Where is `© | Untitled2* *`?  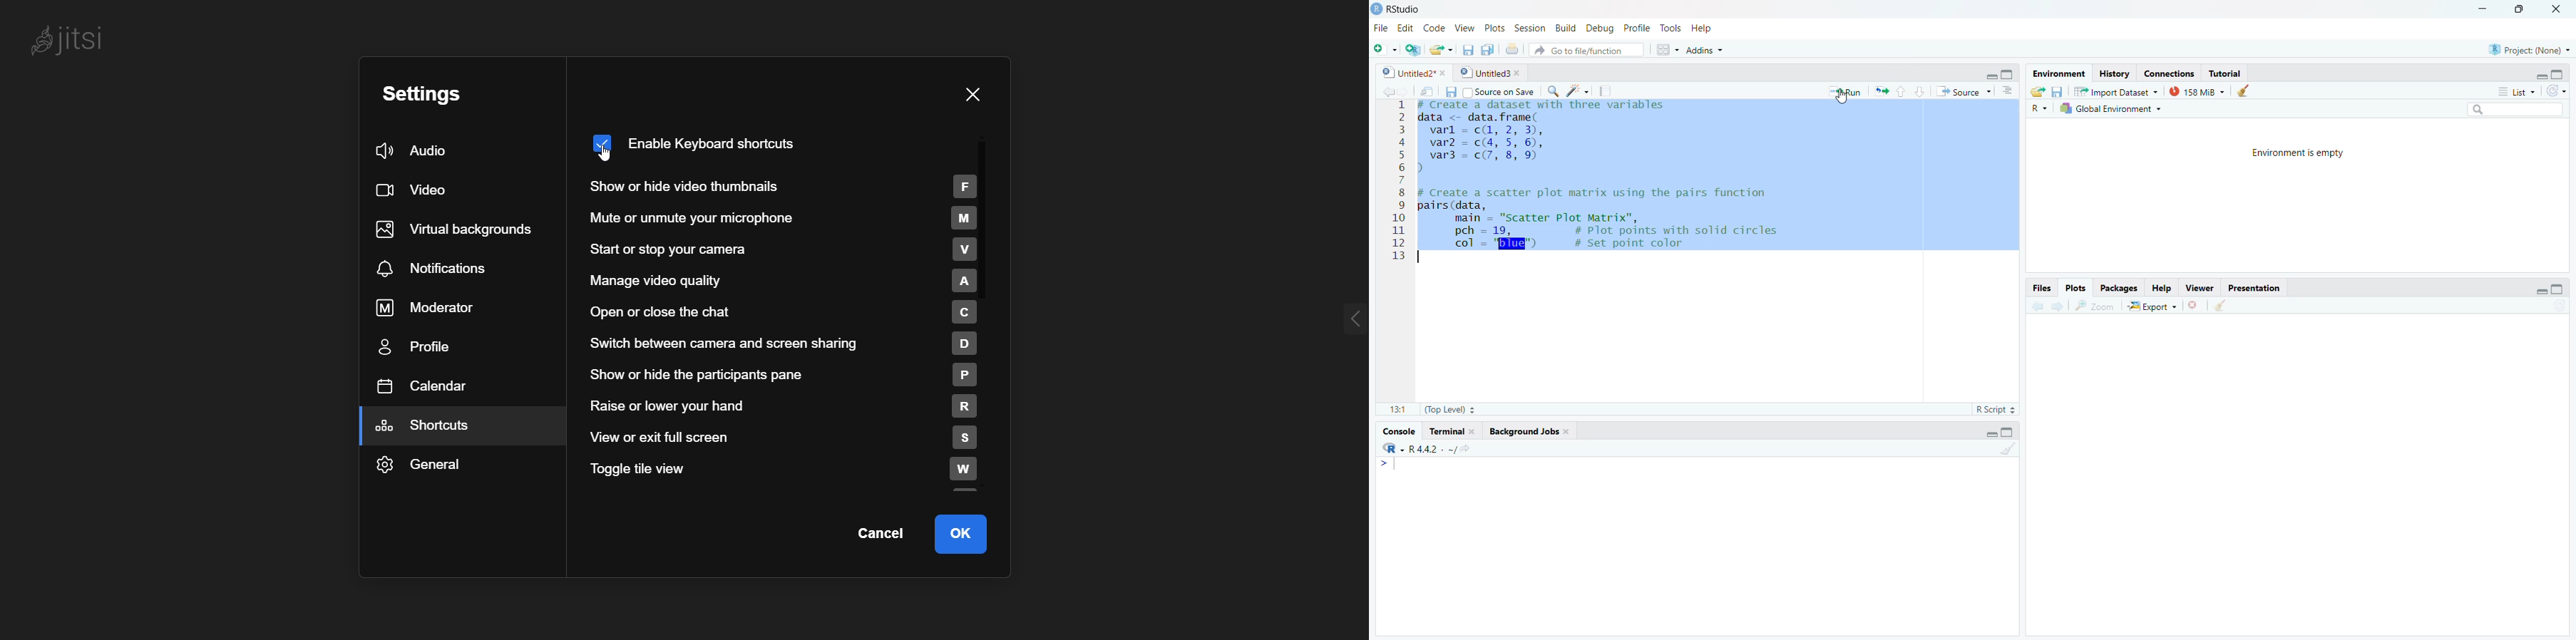 © | Untitled2* * is located at coordinates (1410, 71).